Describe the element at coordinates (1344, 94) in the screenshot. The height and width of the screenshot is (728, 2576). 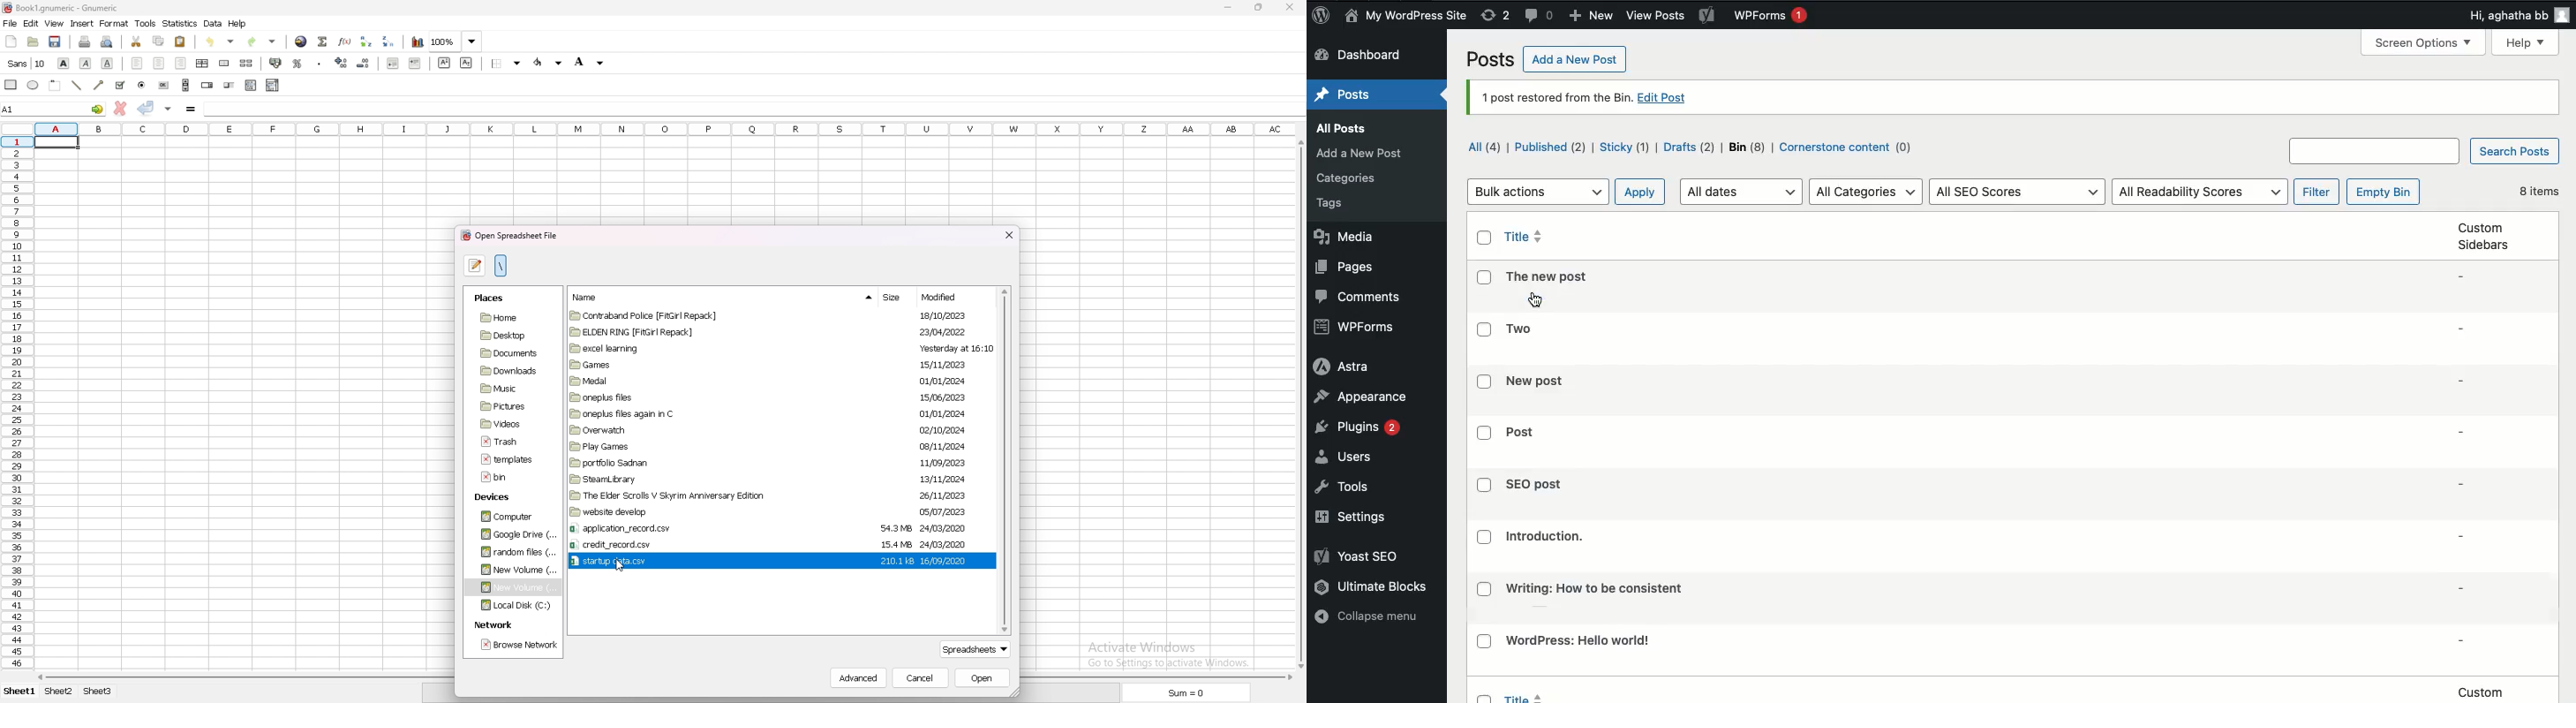
I see `Posts` at that location.